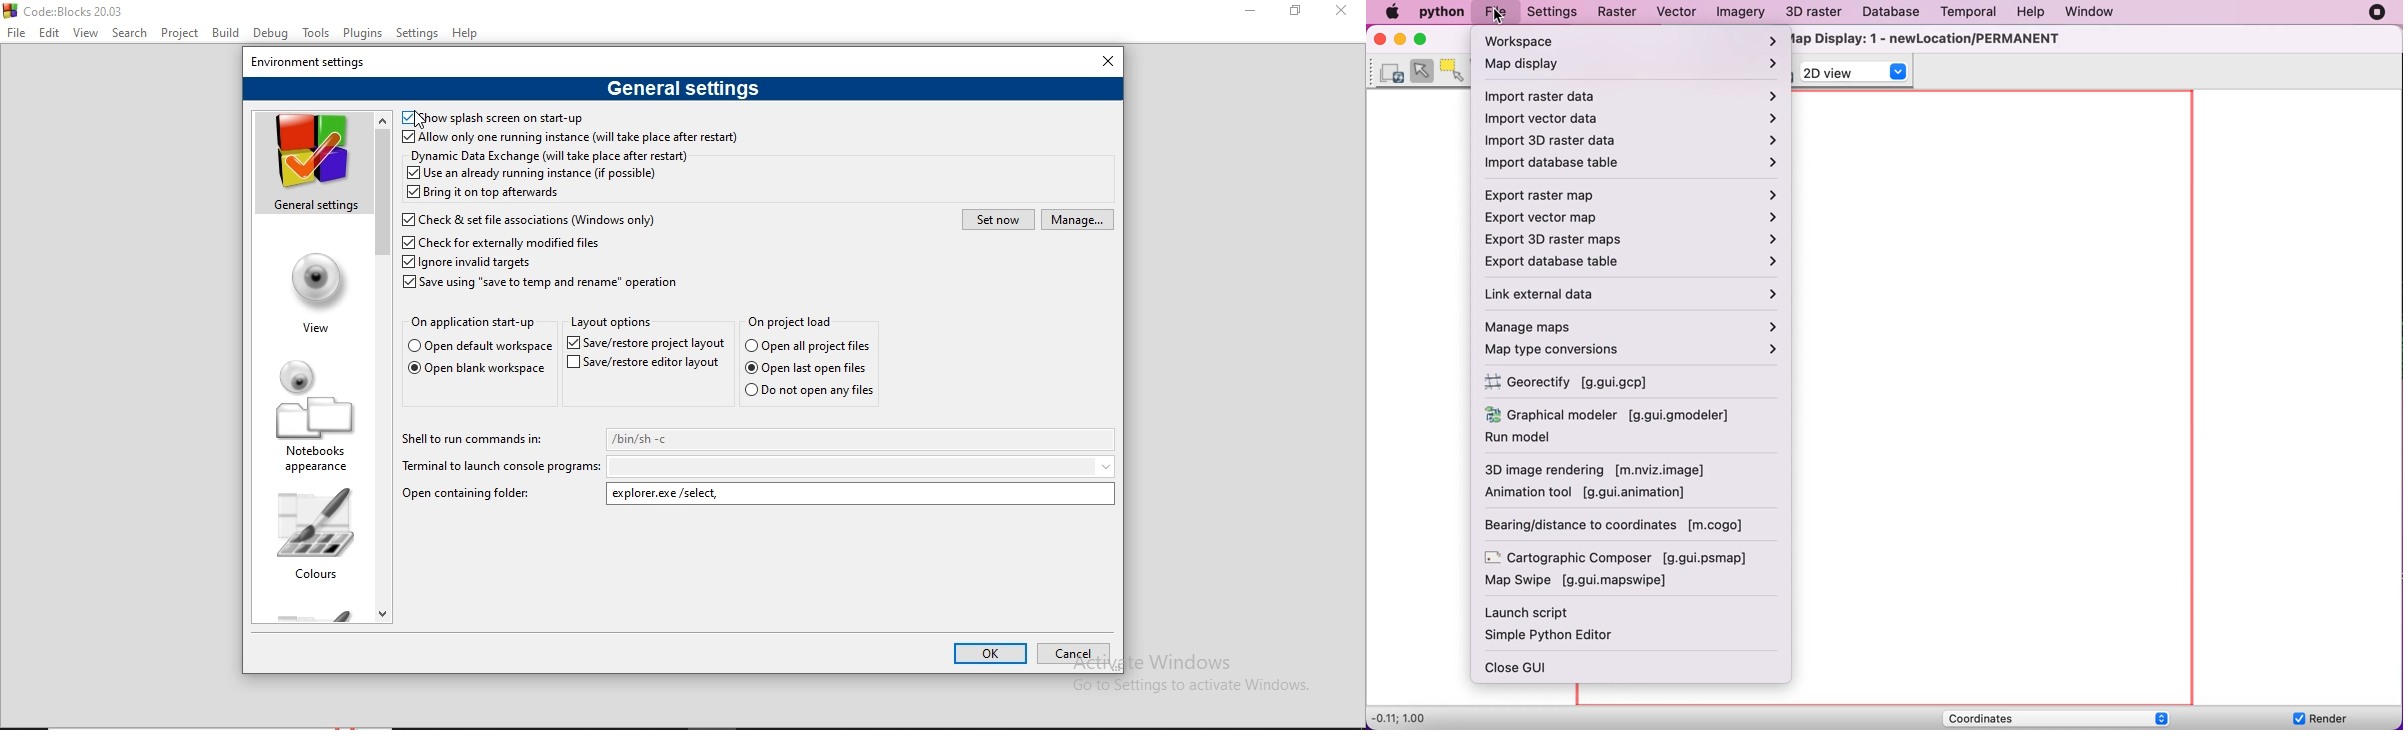 The height and width of the screenshot is (756, 2408). I want to click on Shell to run commands in, so click(471, 442).